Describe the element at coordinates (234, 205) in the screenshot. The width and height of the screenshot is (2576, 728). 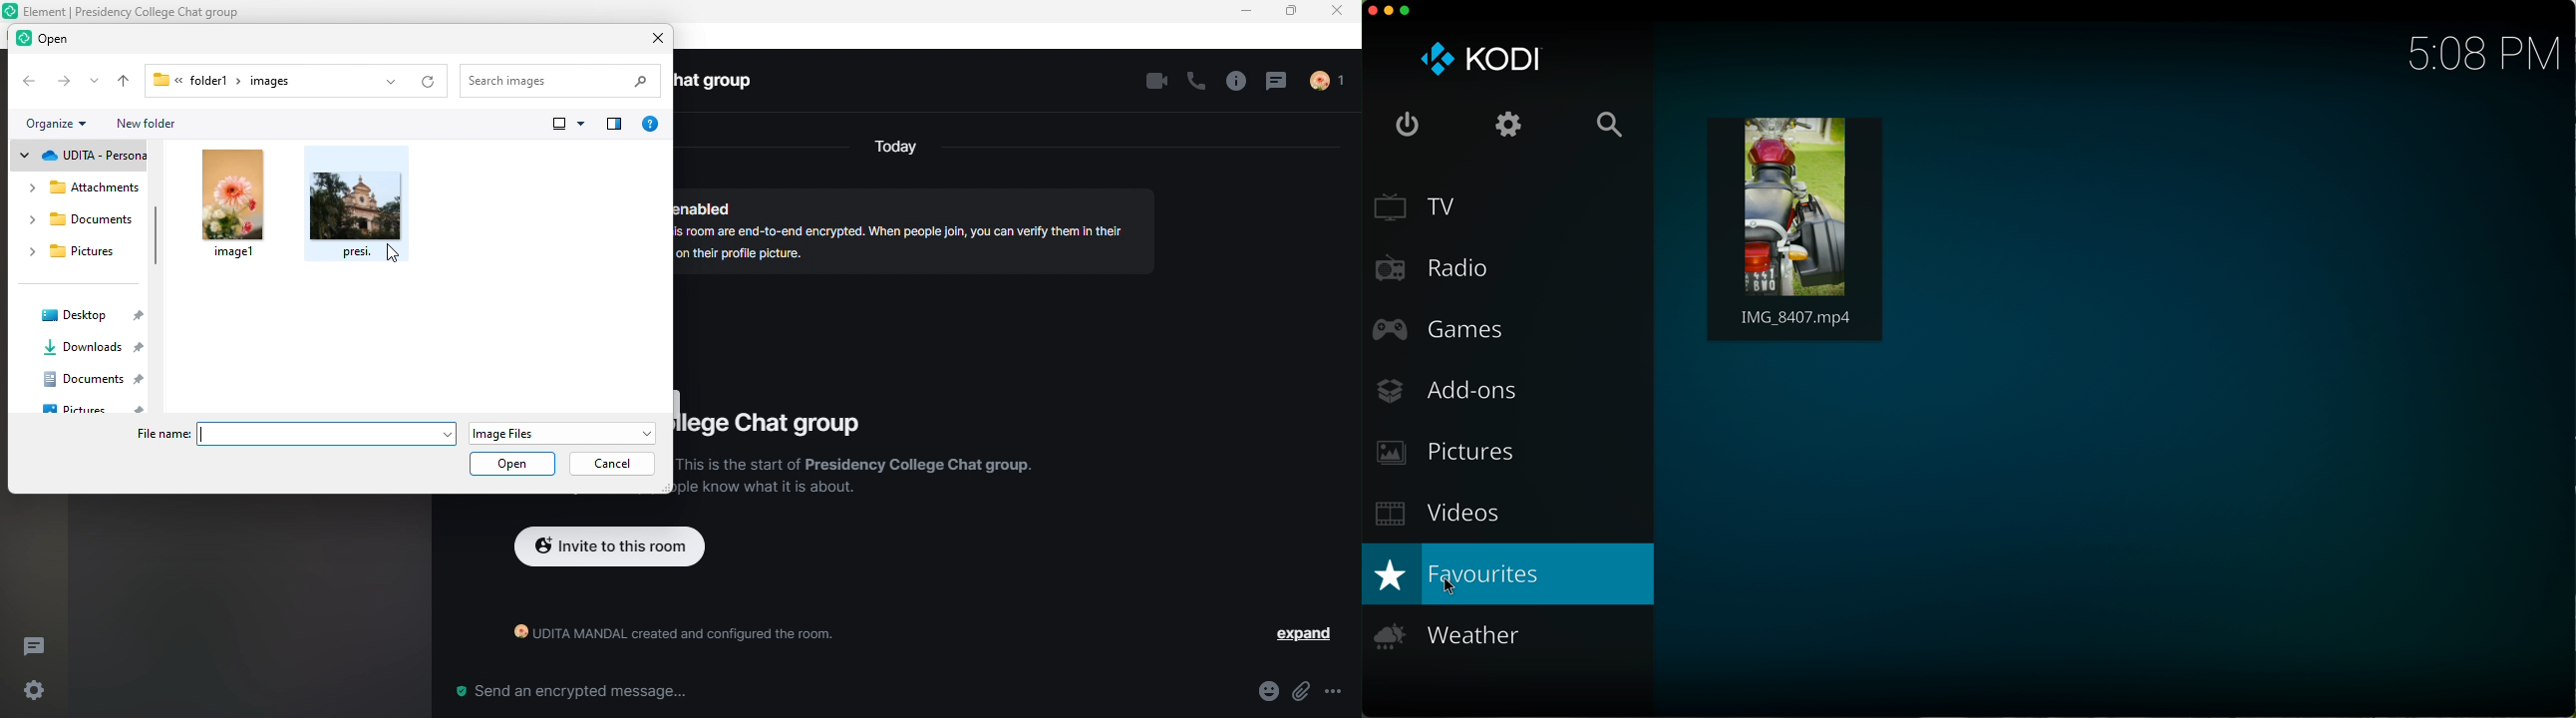
I see `image1` at that location.